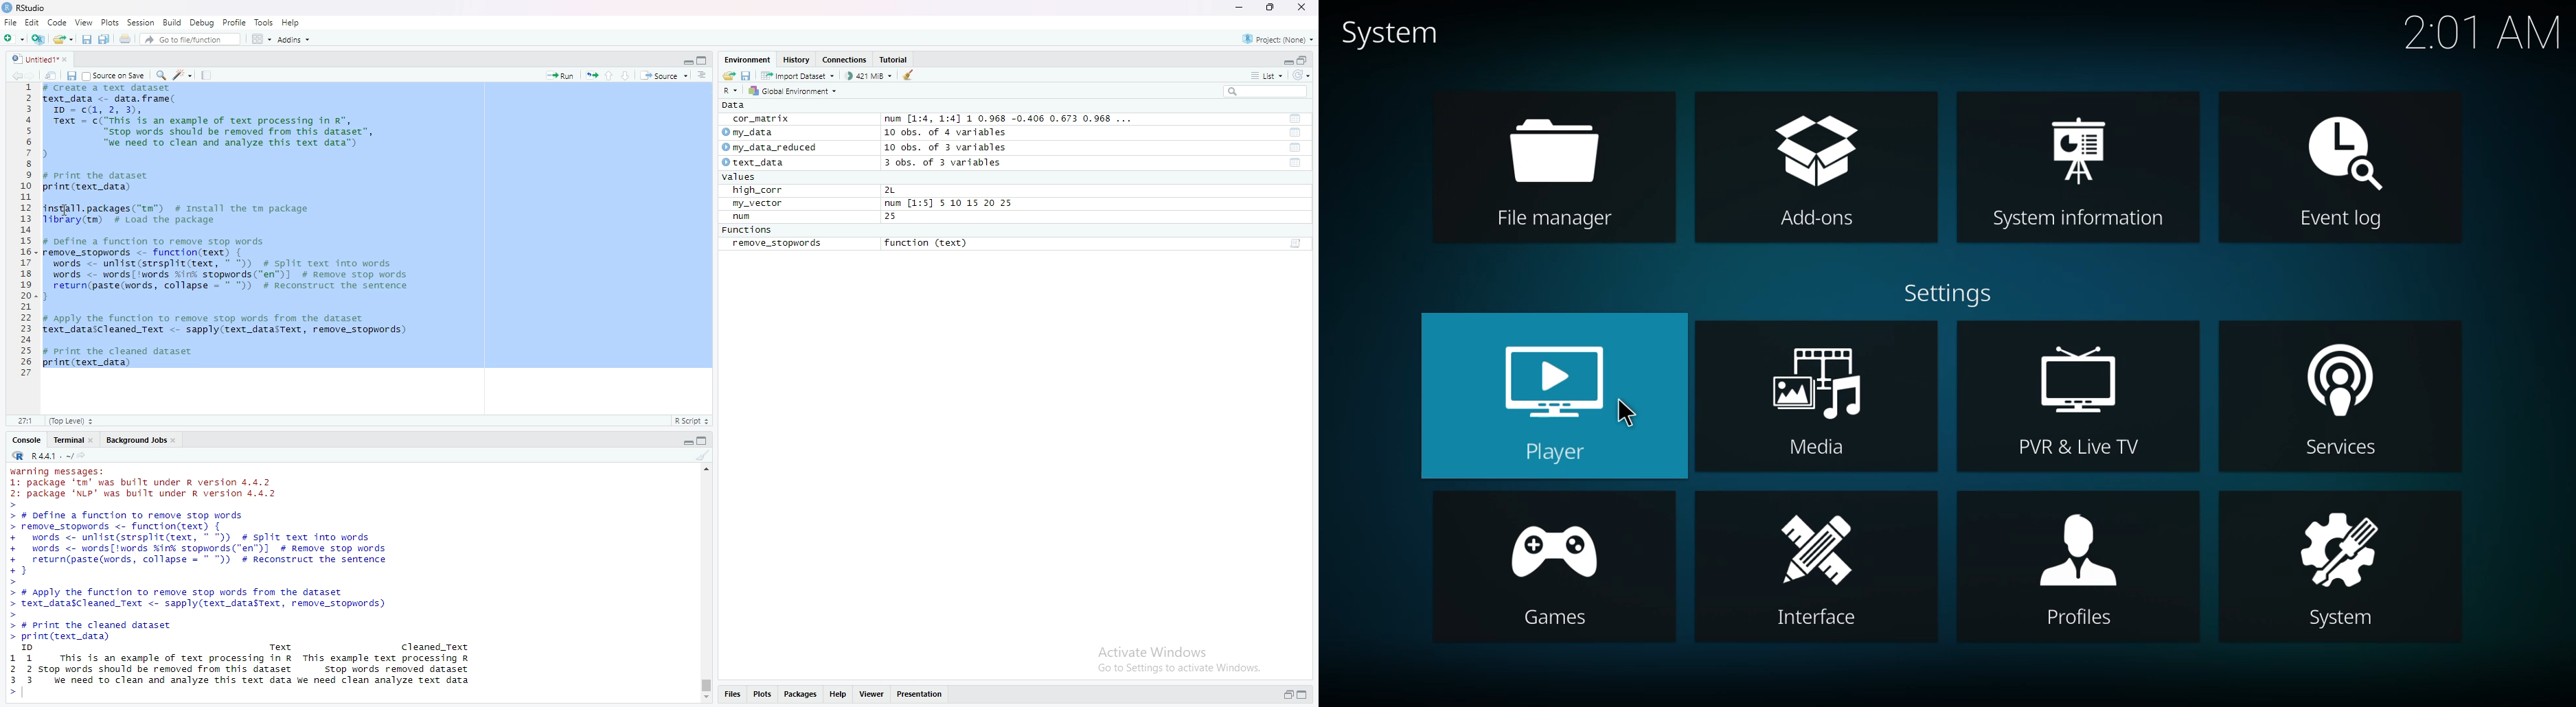  What do you see at coordinates (192, 40) in the screenshot?
I see `go to file/function` at bounding box center [192, 40].